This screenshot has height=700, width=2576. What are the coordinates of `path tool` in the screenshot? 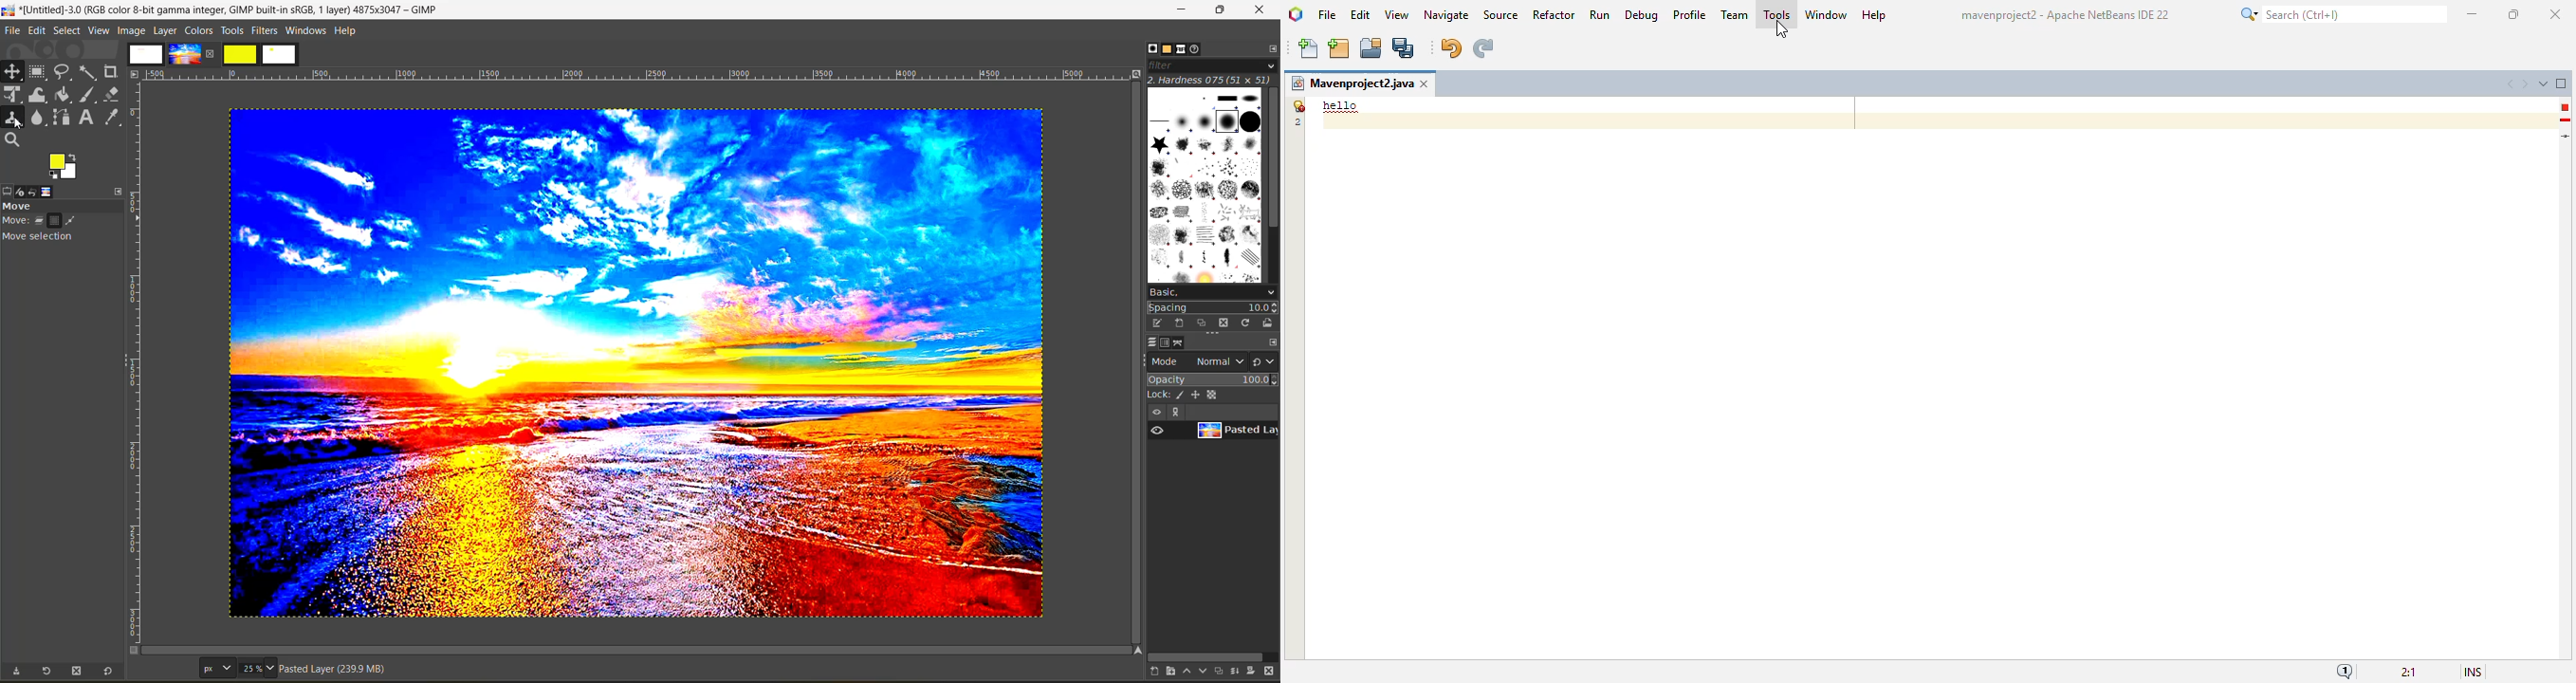 It's located at (61, 117).